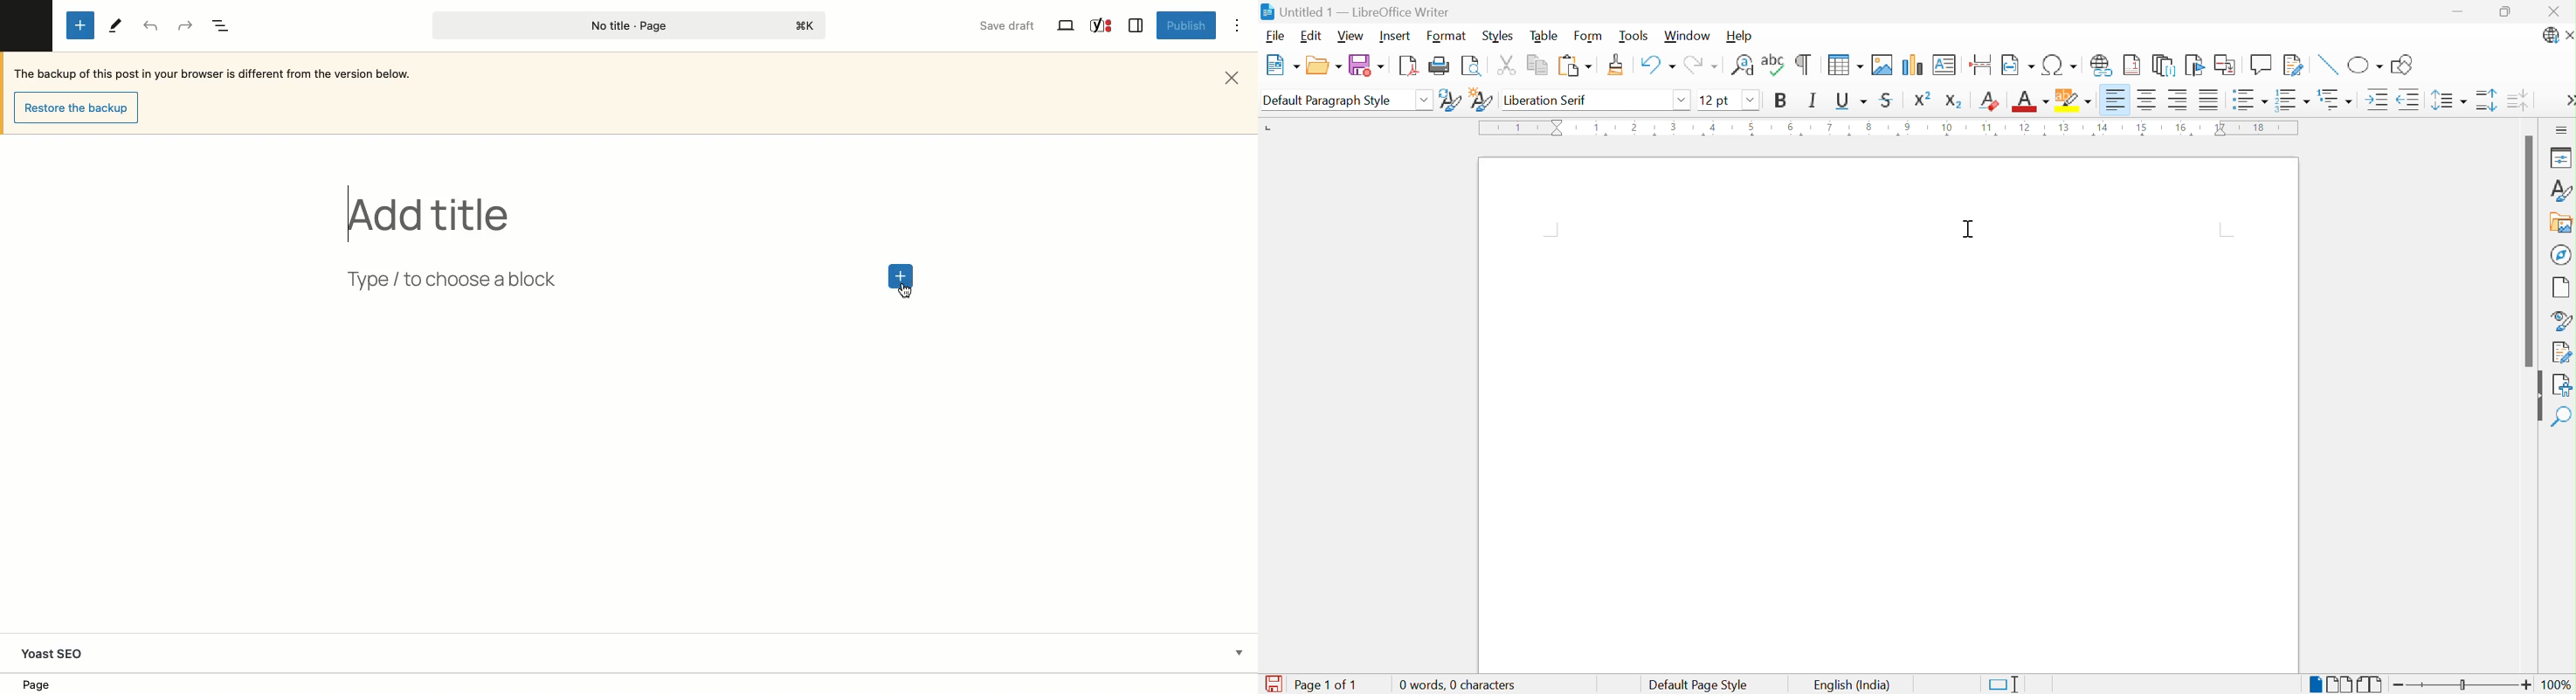 The image size is (2576, 700). What do you see at coordinates (1449, 101) in the screenshot?
I see `Update selected style` at bounding box center [1449, 101].